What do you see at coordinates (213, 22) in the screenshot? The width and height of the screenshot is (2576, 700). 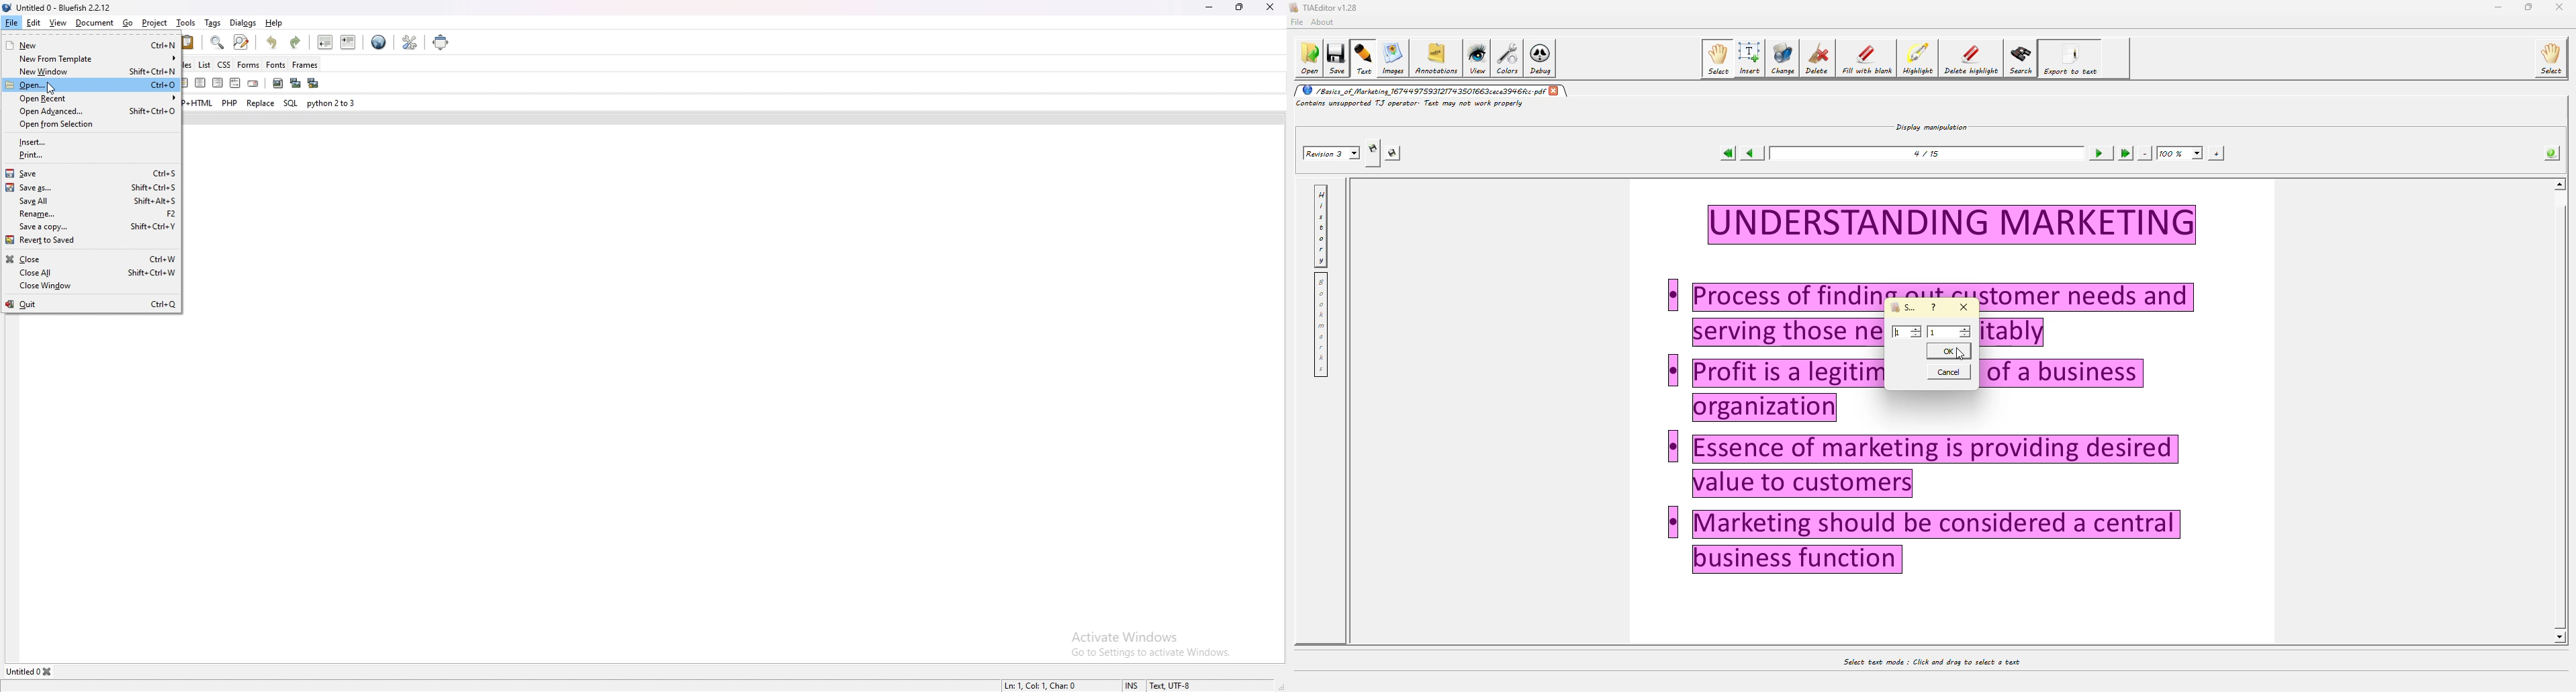 I see `tags` at bounding box center [213, 22].